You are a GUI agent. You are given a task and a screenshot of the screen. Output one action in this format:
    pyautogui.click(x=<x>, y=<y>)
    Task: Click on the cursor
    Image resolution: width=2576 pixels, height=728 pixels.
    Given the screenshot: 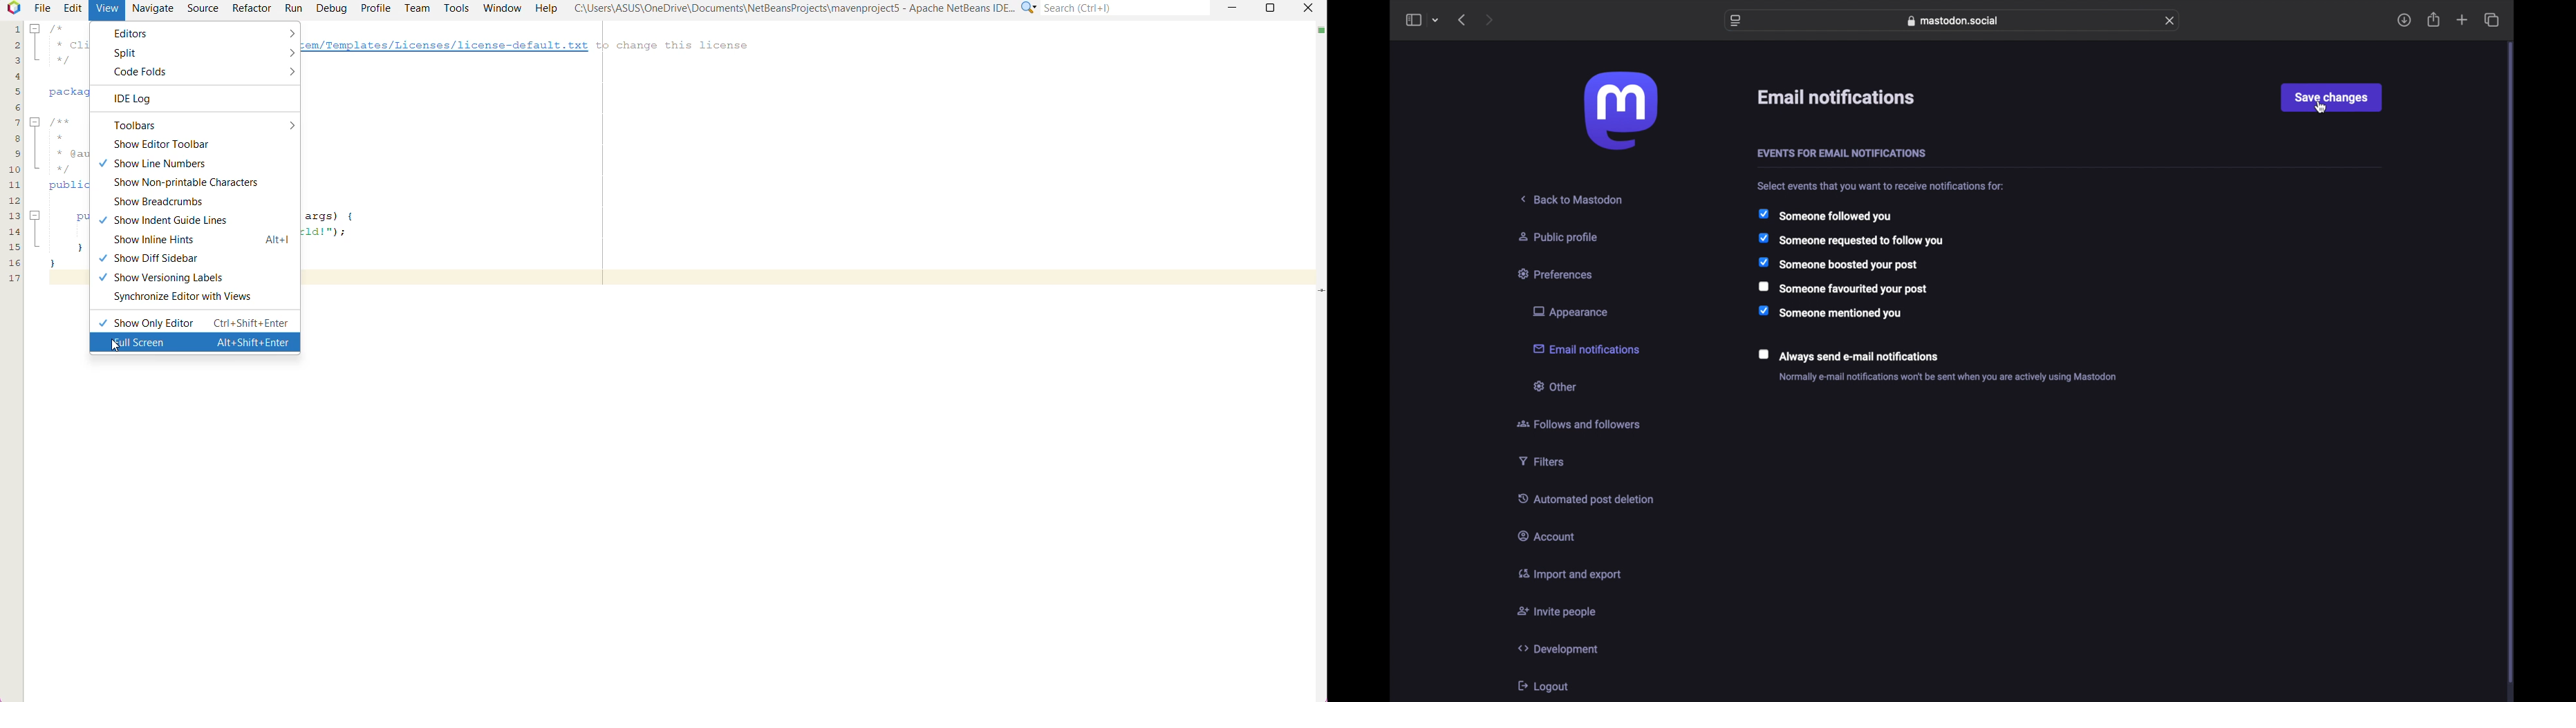 What is the action you would take?
    pyautogui.click(x=2321, y=107)
    